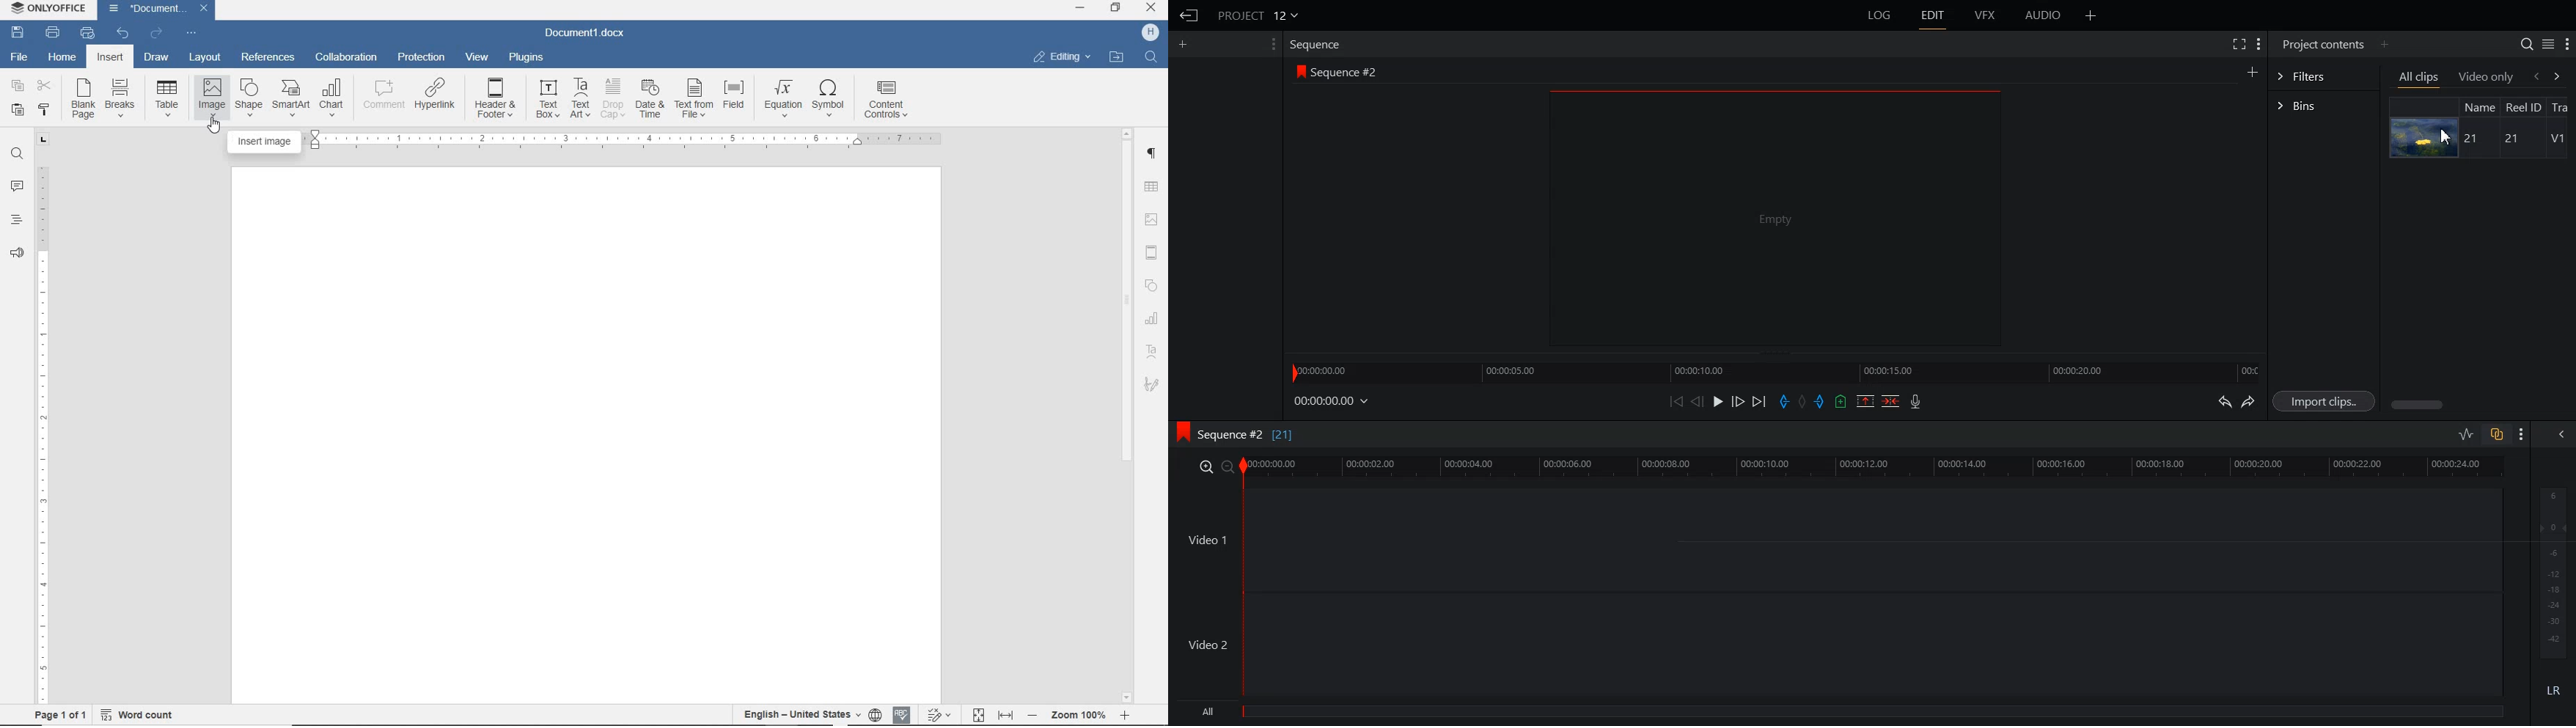  Describe the element at coordinates (614, 98) in the screenshot. I see `drop cap` at that location.